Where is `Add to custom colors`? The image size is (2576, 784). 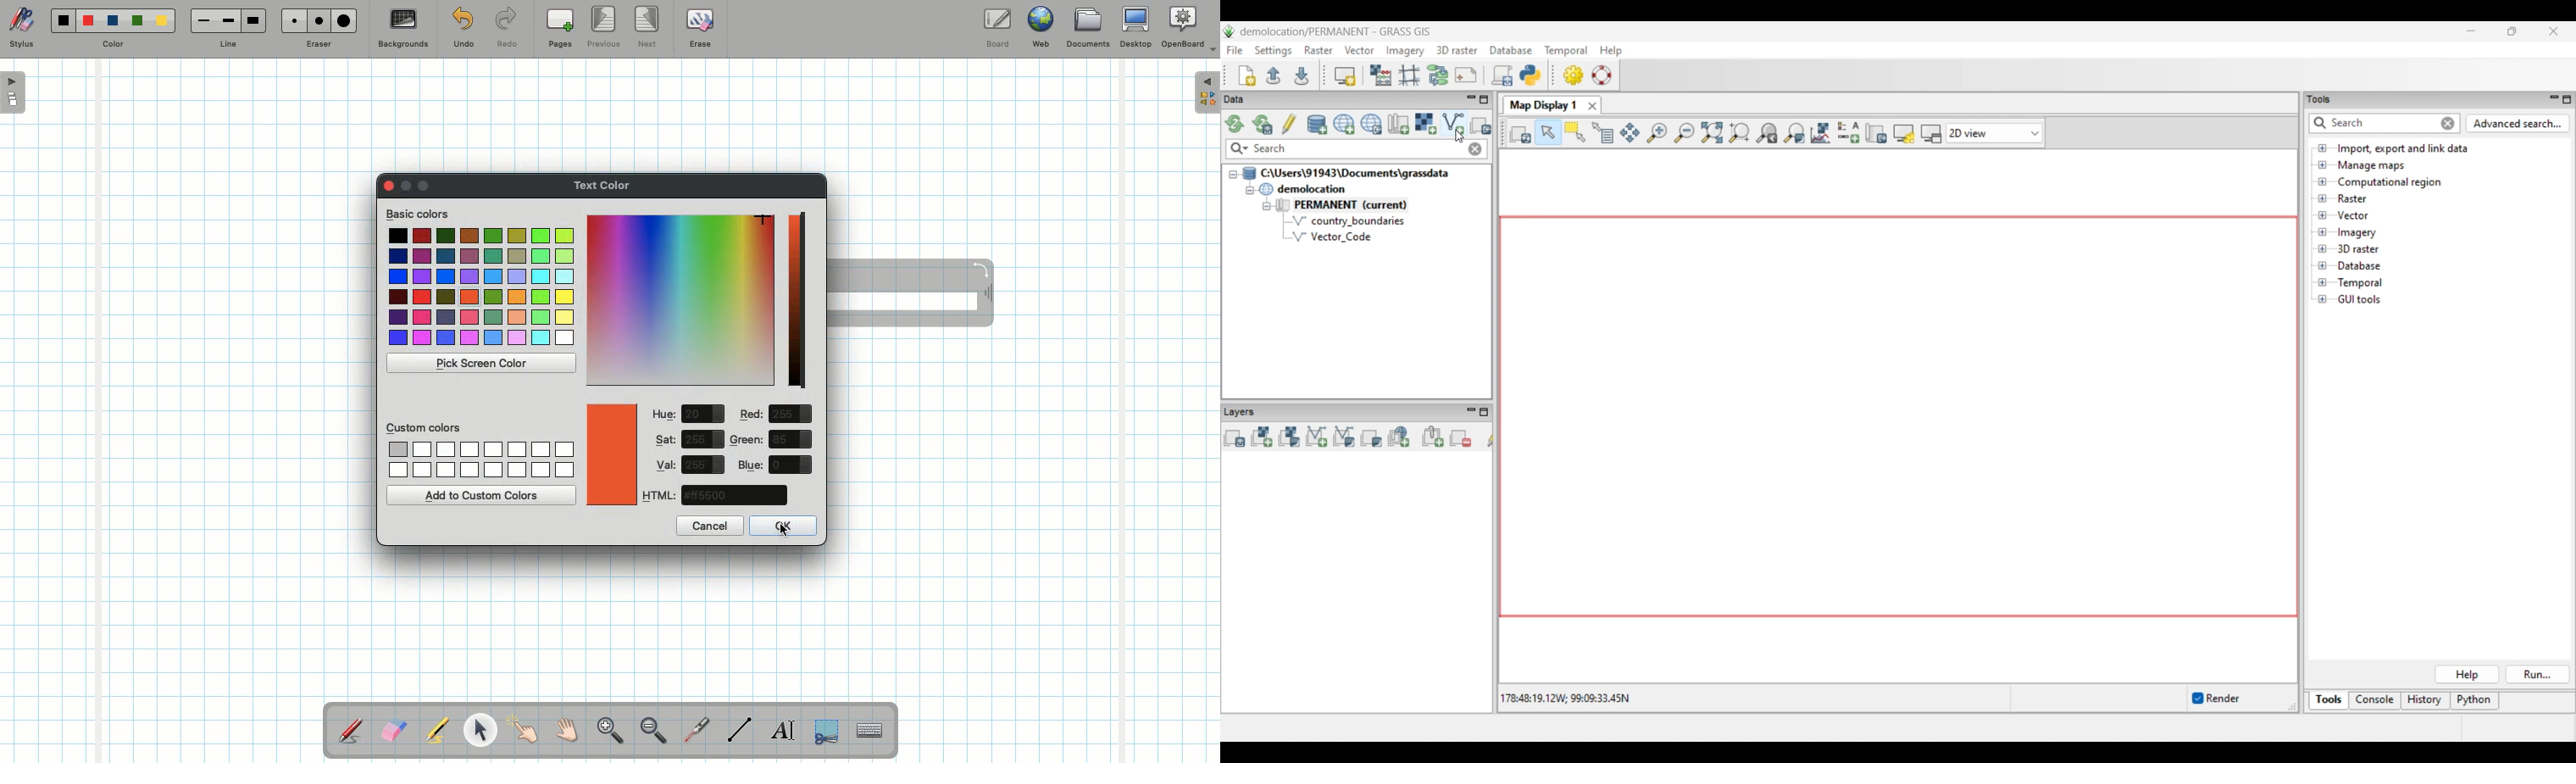
Add to custom colors is located at coordinates (482, 495).